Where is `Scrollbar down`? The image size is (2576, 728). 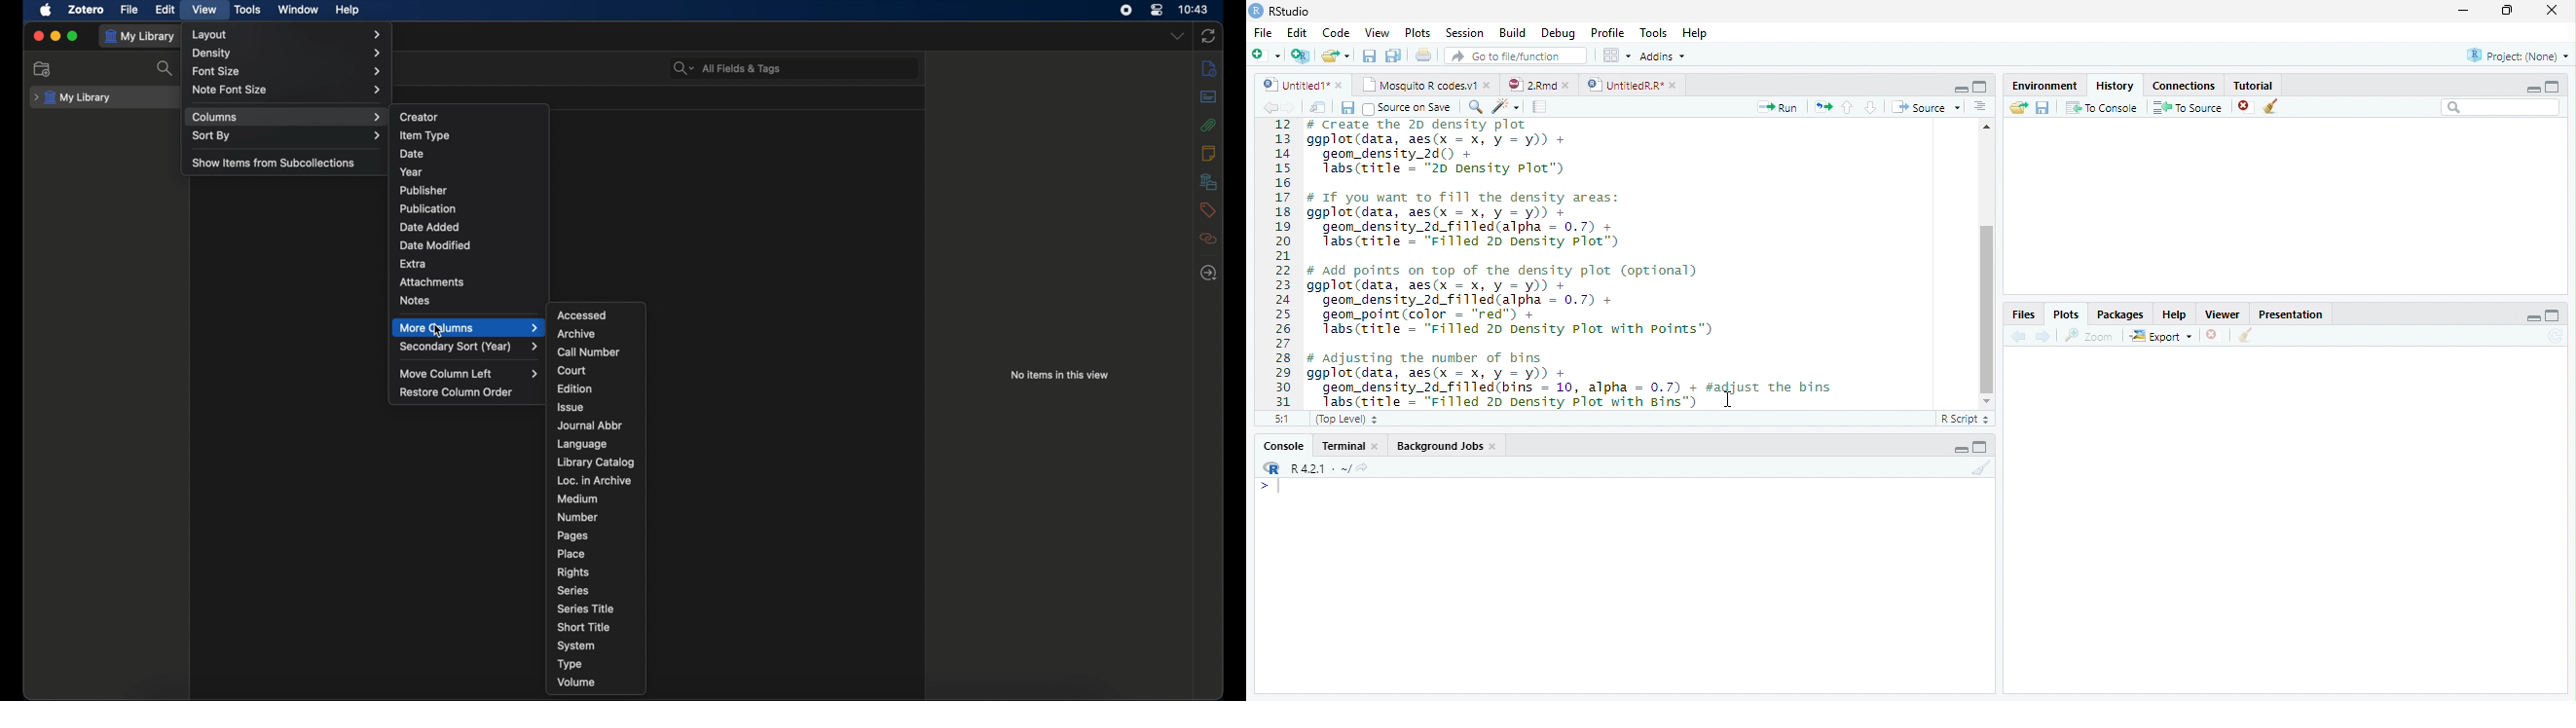 Scrollbar down is located at coordinates (1986, 401).